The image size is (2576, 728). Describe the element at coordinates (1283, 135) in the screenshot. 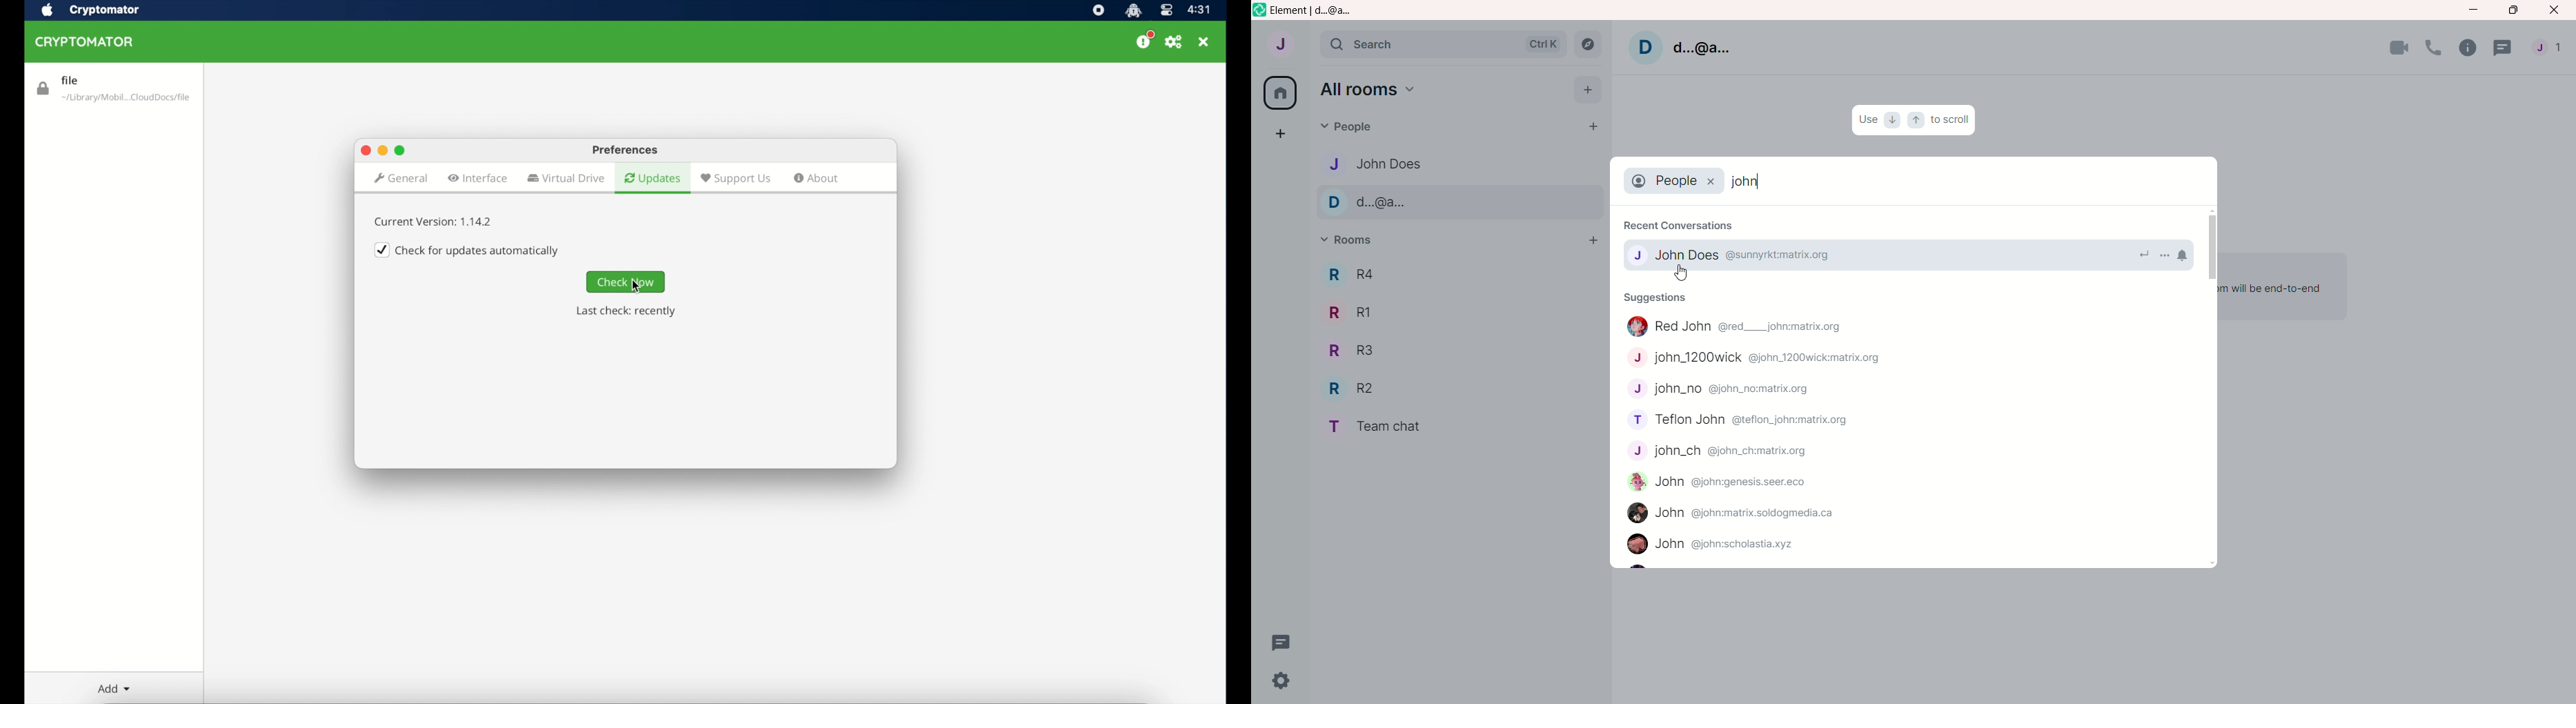

I see `create a space` at that location.